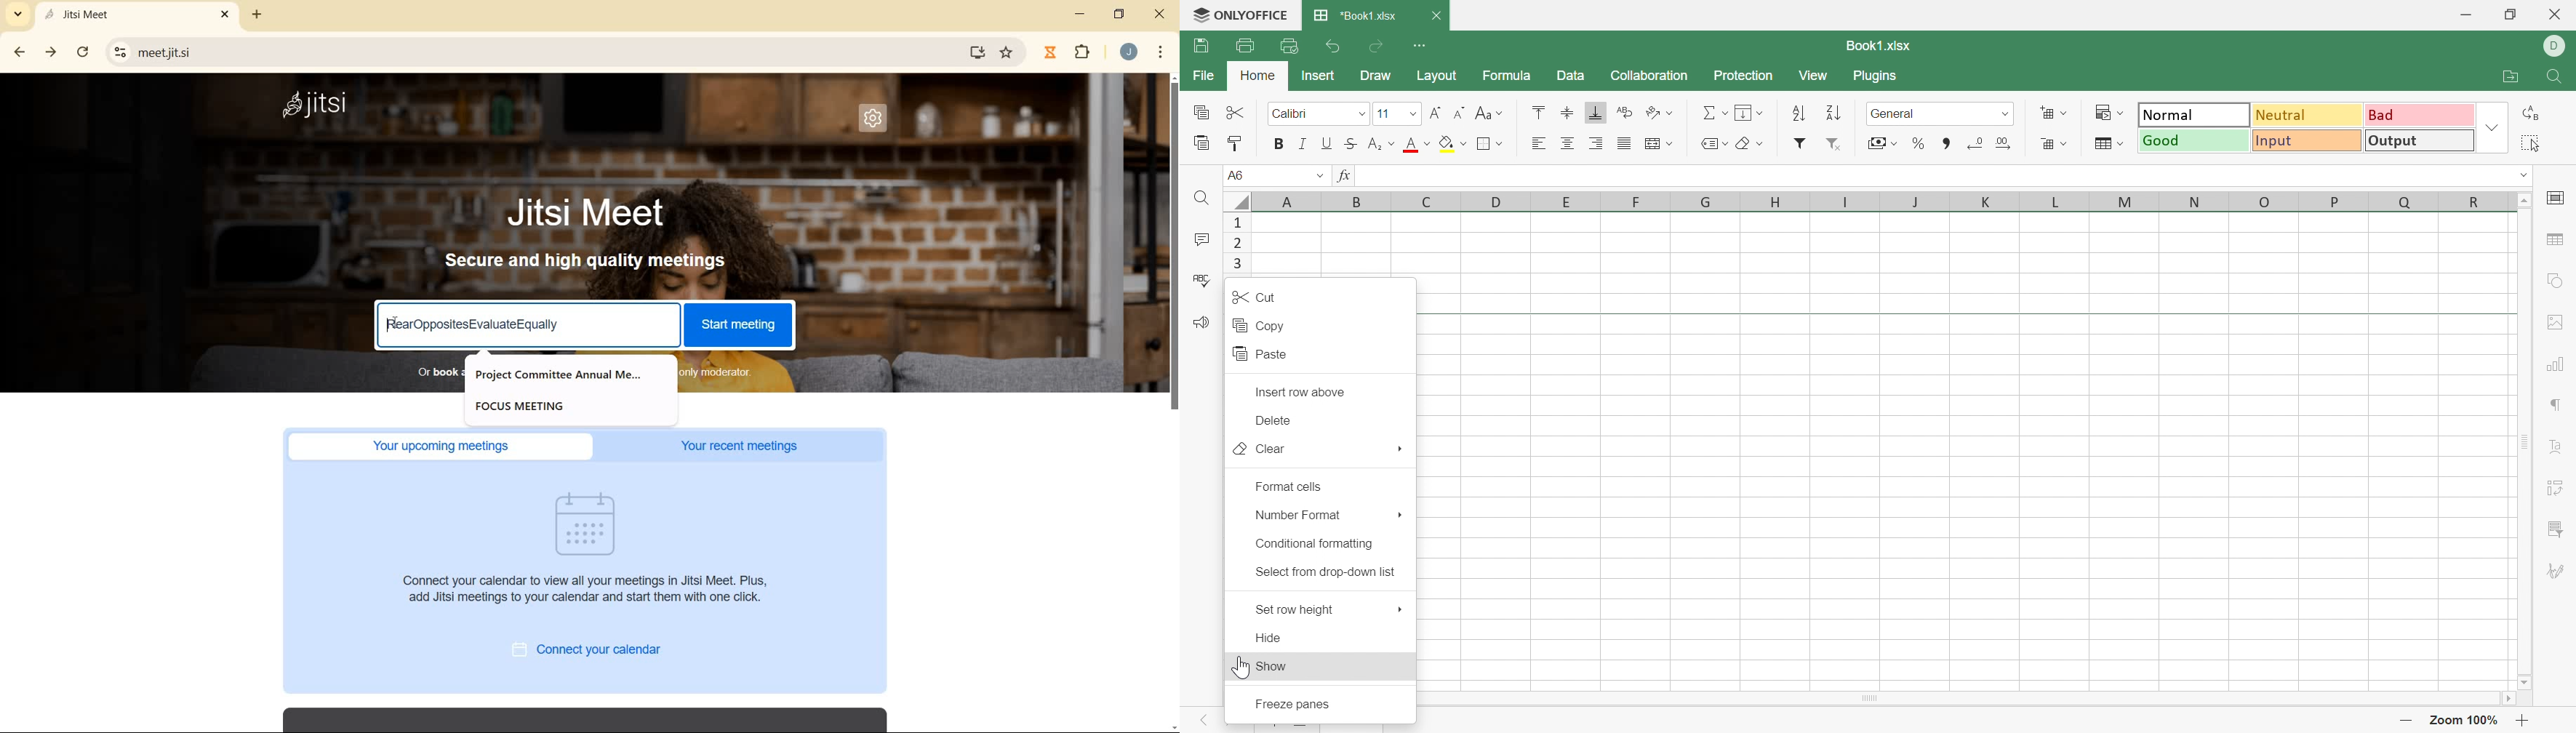 This screenshot has width=2576, height=756. Describe the element at coordinates (1299, 392) in the screenshot. I see `Insert row above` at that location.